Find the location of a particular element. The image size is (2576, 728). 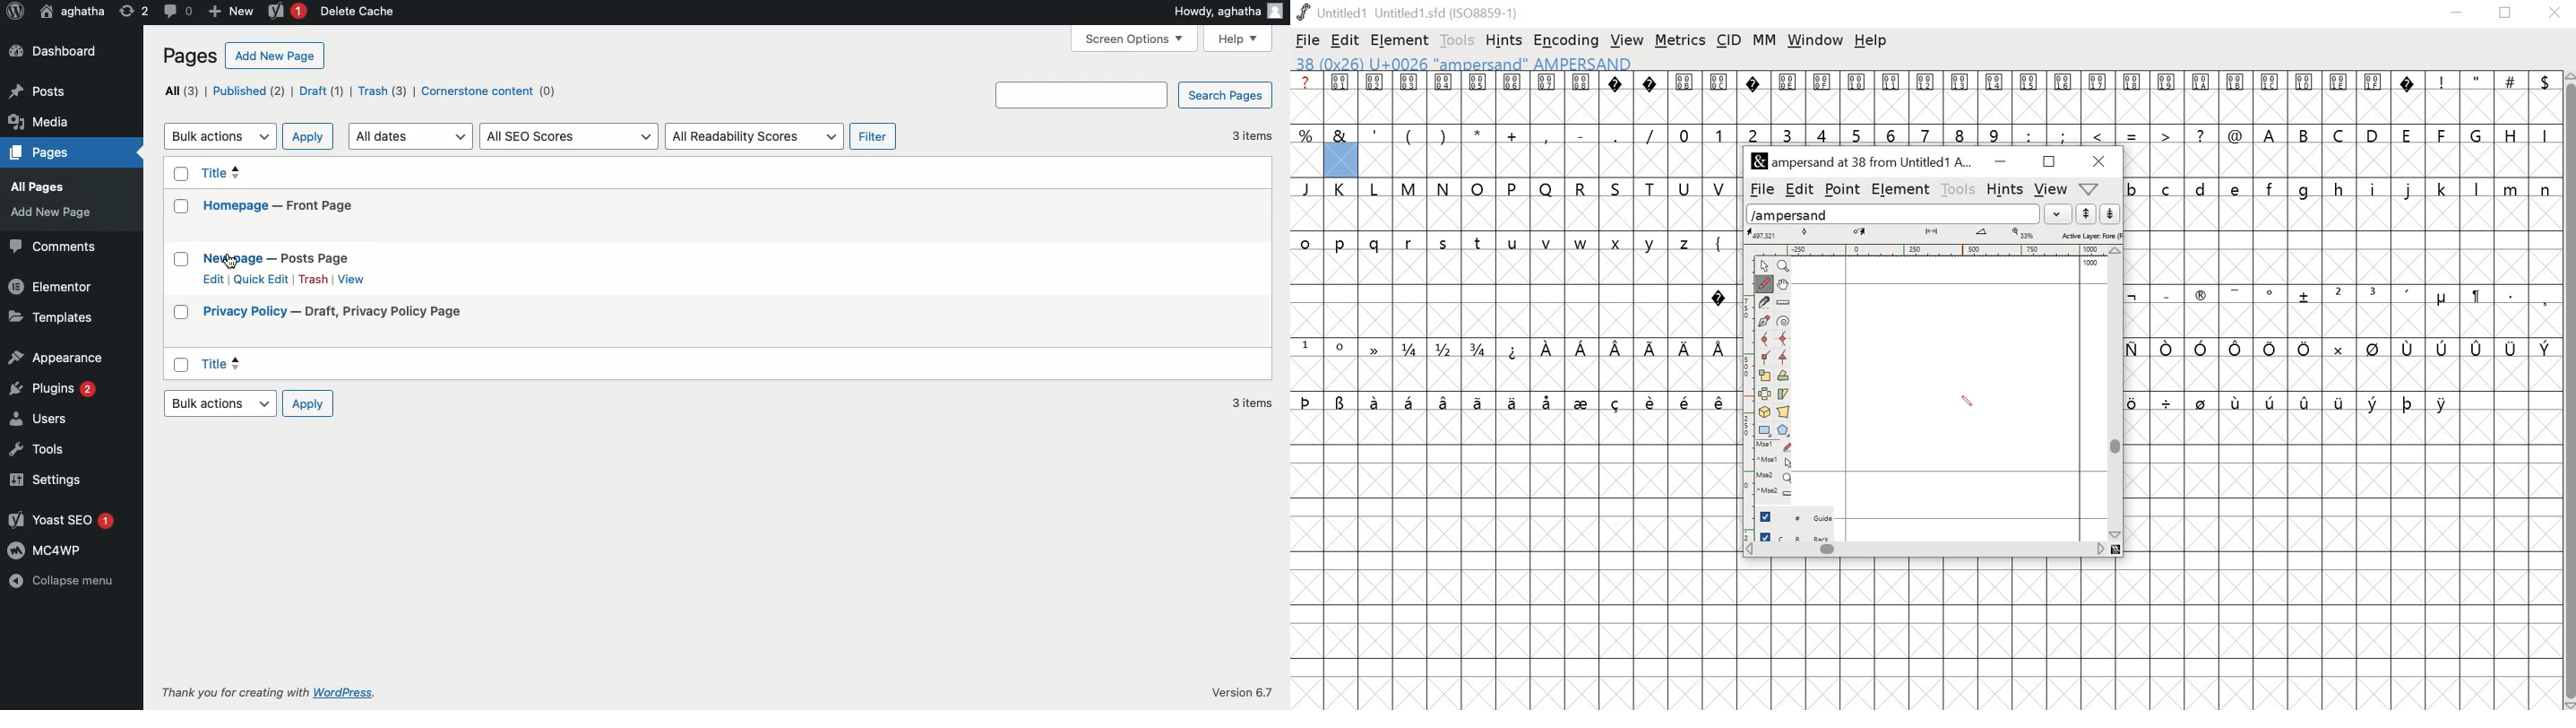

Thank you for creating with wordpress is located at coordinates (278, 693).